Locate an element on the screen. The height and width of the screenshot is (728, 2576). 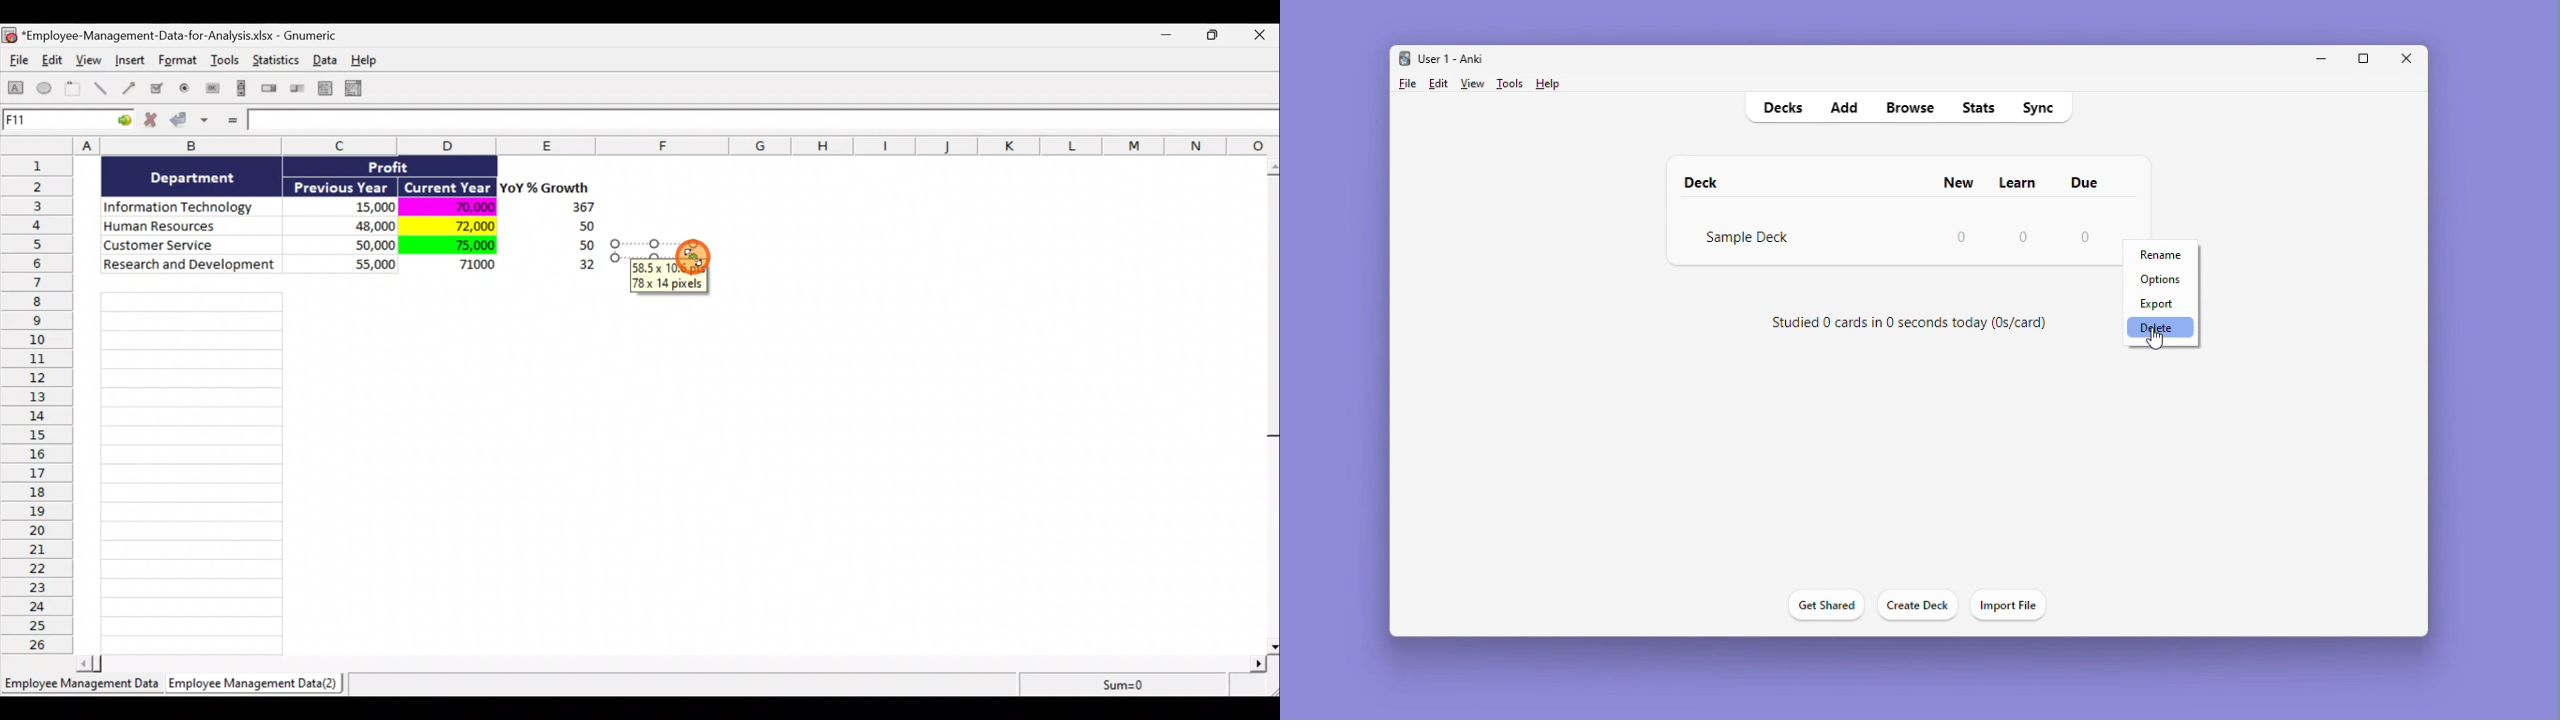
Data is located at coordinates (357, 225).